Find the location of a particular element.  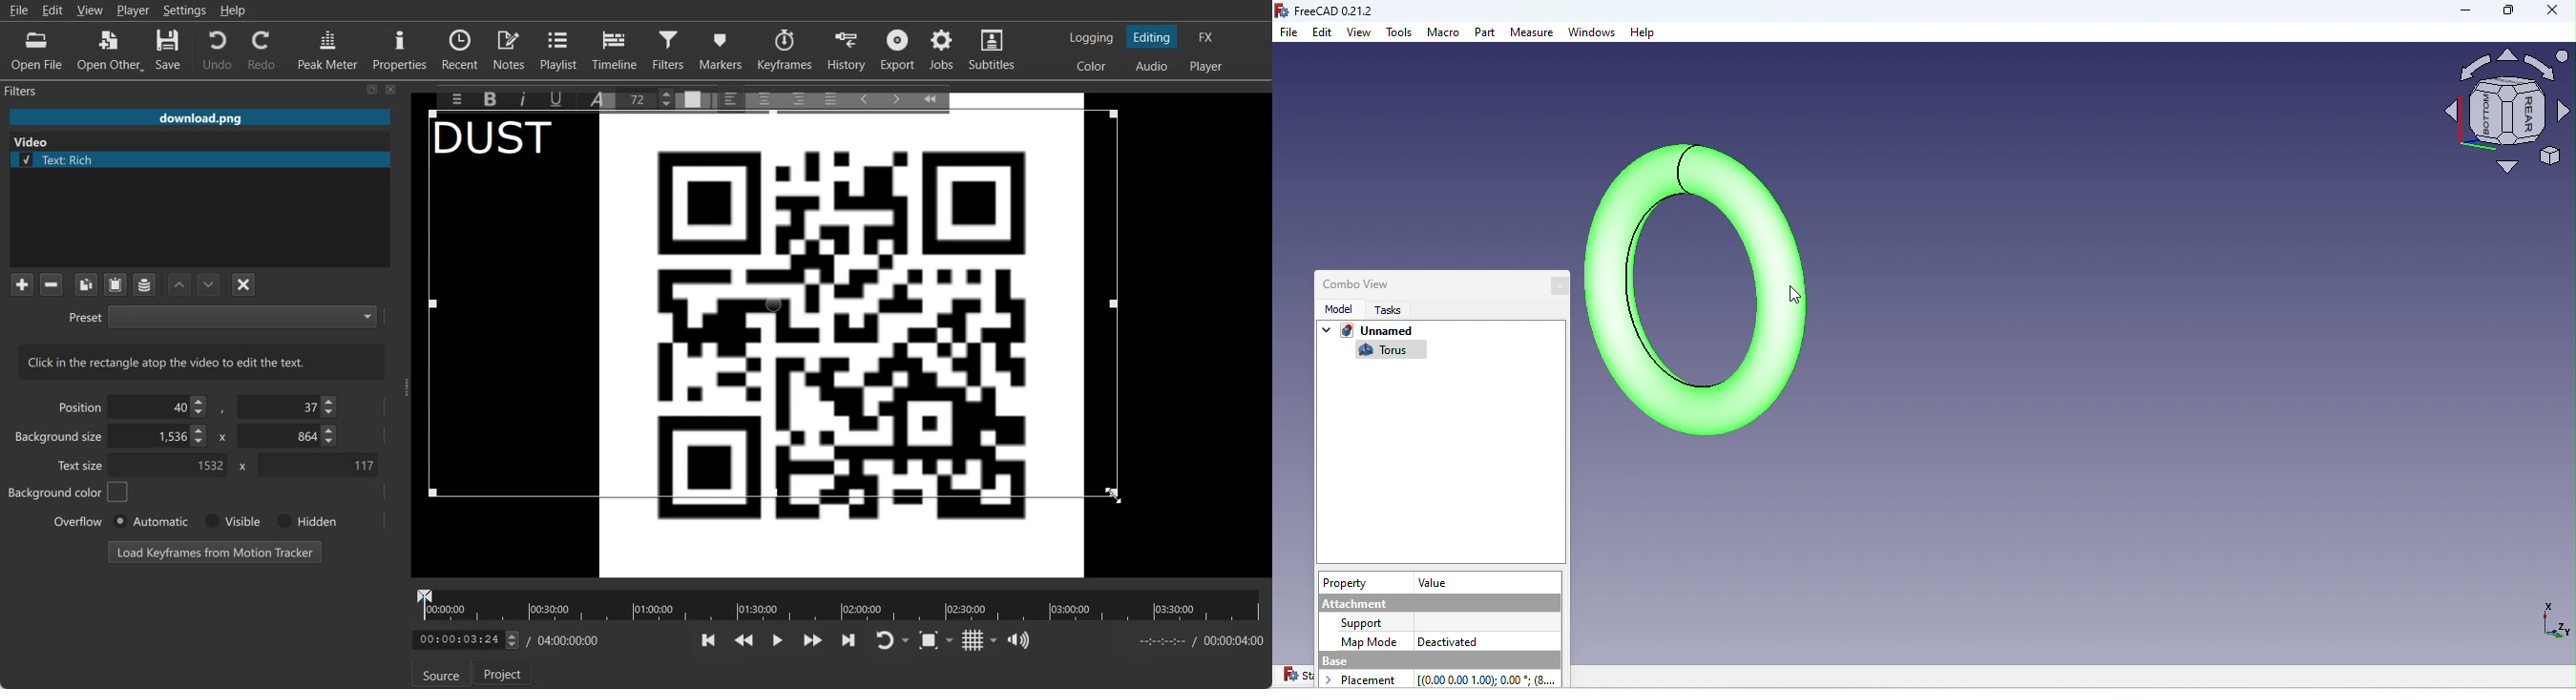

History is located at coordinates (849, 50).